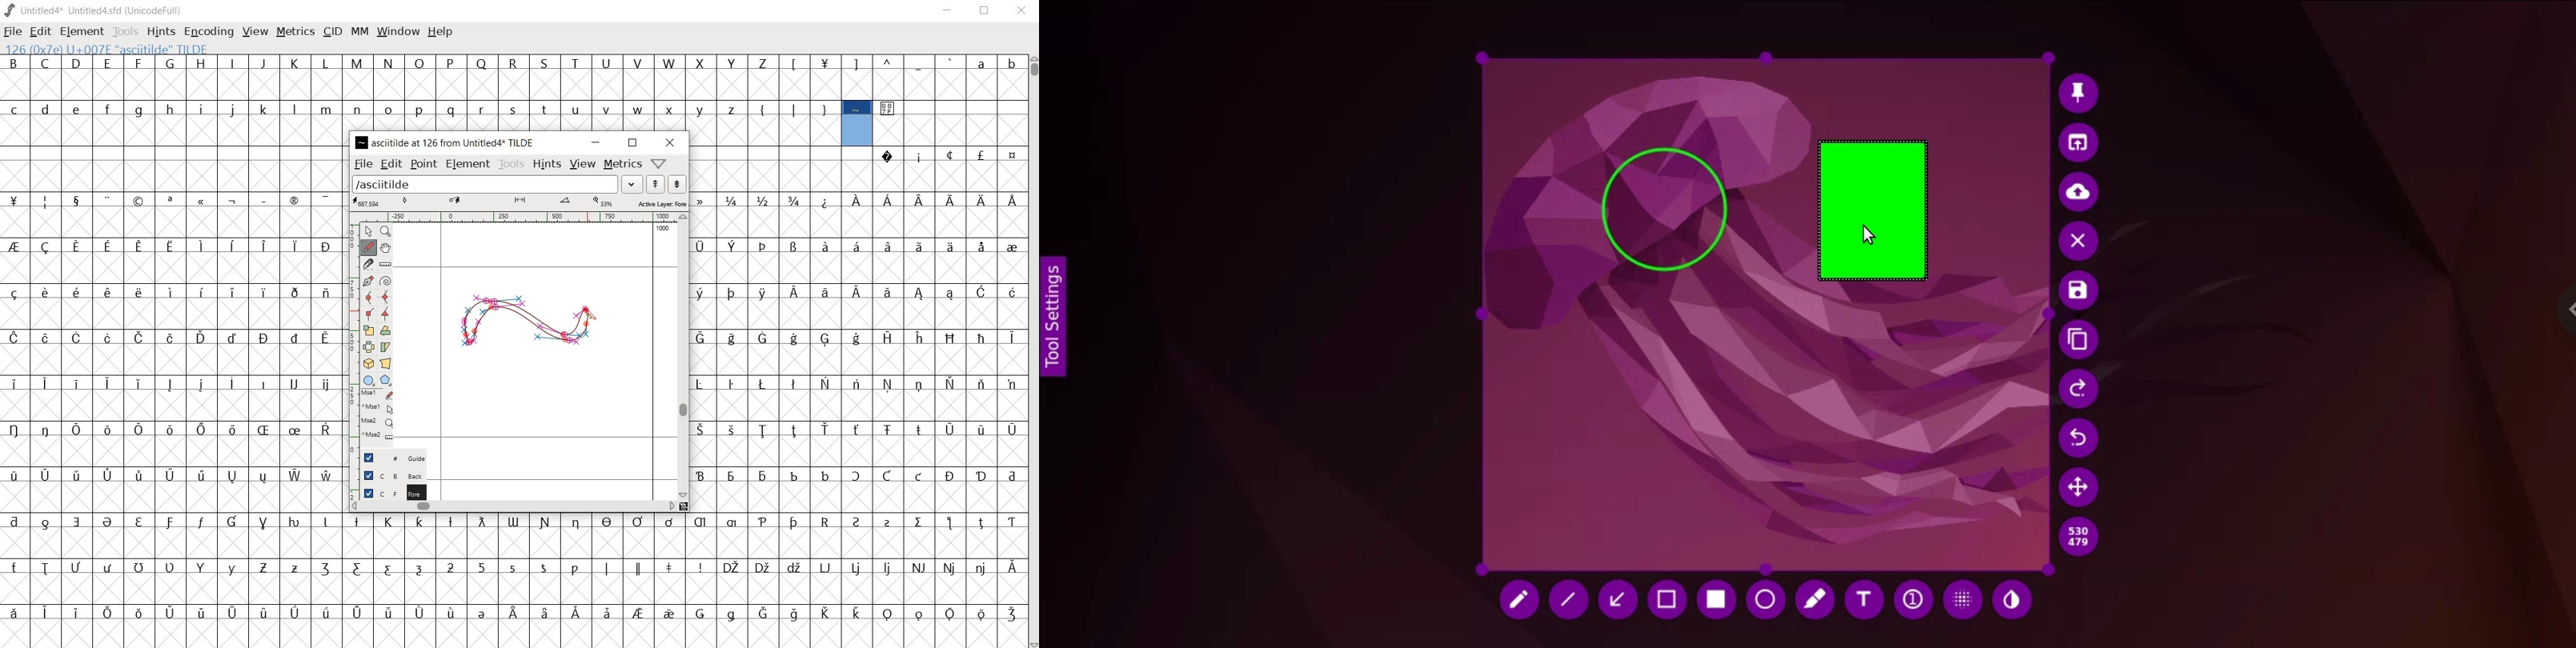 This screenshot has height=672, width=2576. Describe the element at coordinates (685, 580) in the screenshot. I see `glyph characters` at that location.